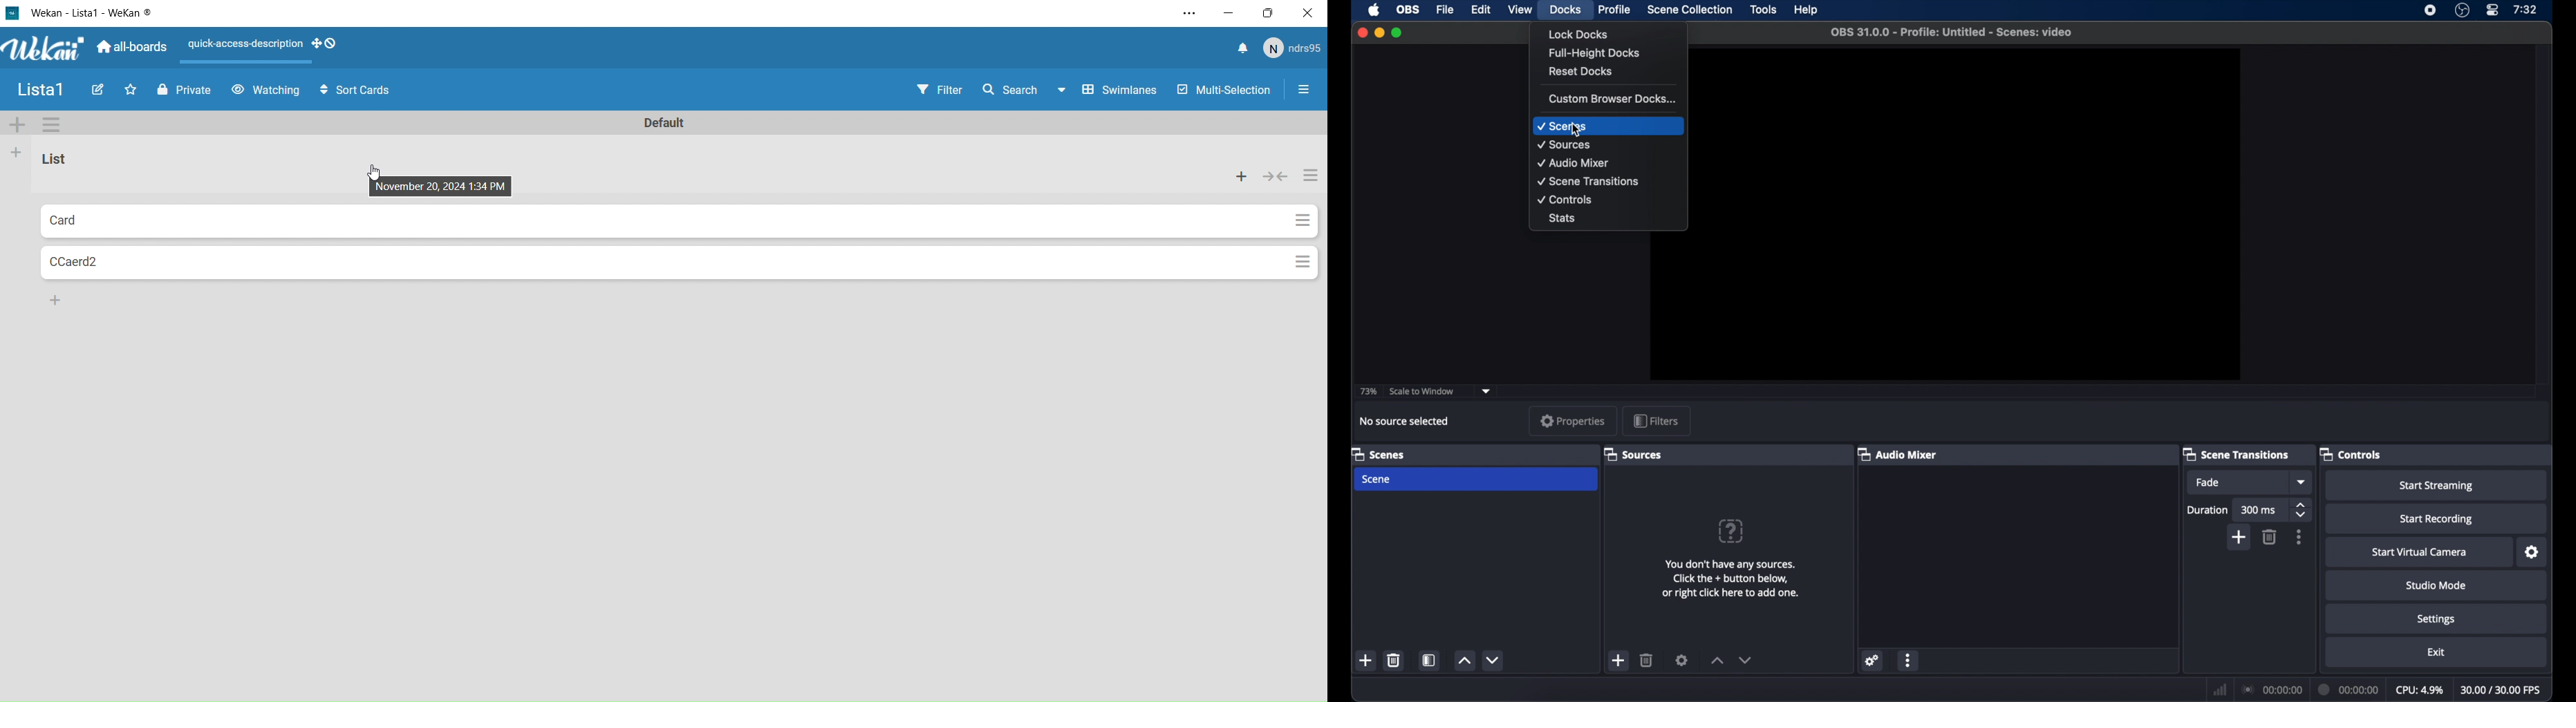  Describe the element at coordinates (1564, 219) in the screenshot. I see `stats` at that location.